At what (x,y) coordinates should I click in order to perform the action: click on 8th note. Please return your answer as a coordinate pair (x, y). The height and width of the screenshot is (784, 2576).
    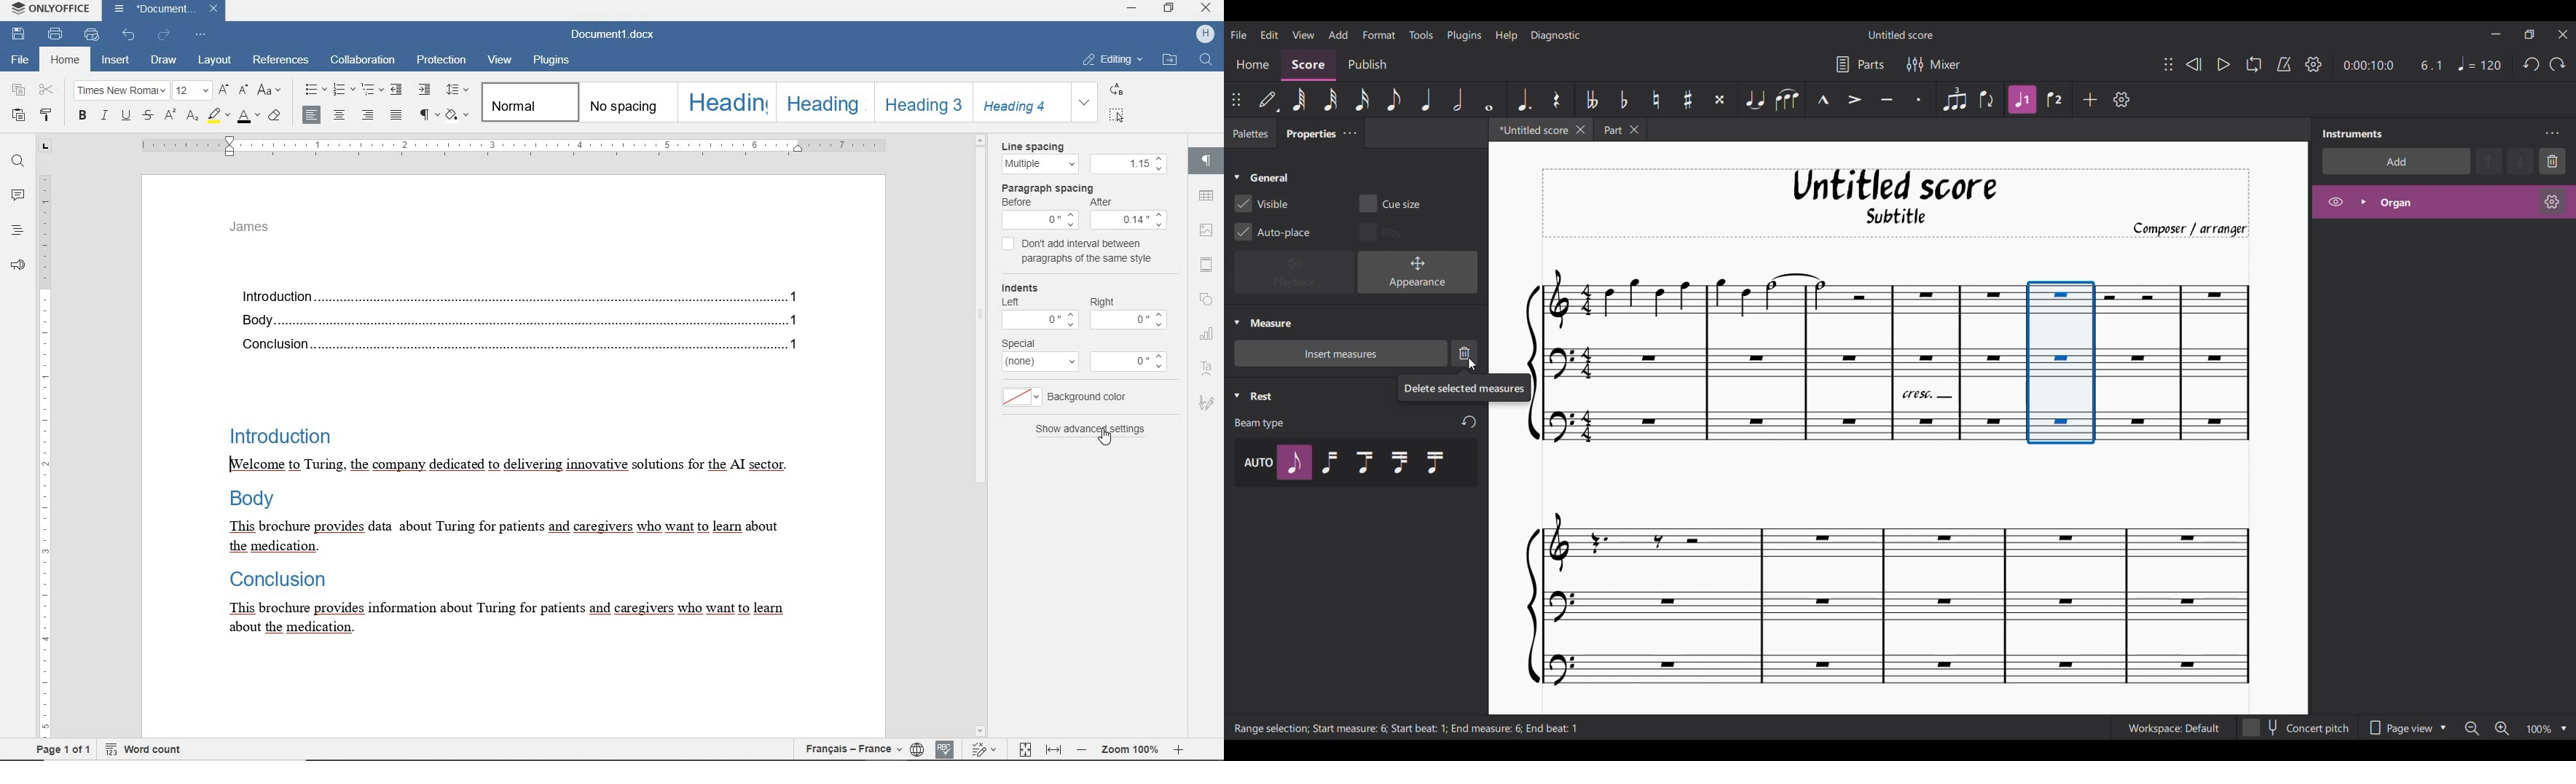
    Looking at the image, I should click on (1394, 100).